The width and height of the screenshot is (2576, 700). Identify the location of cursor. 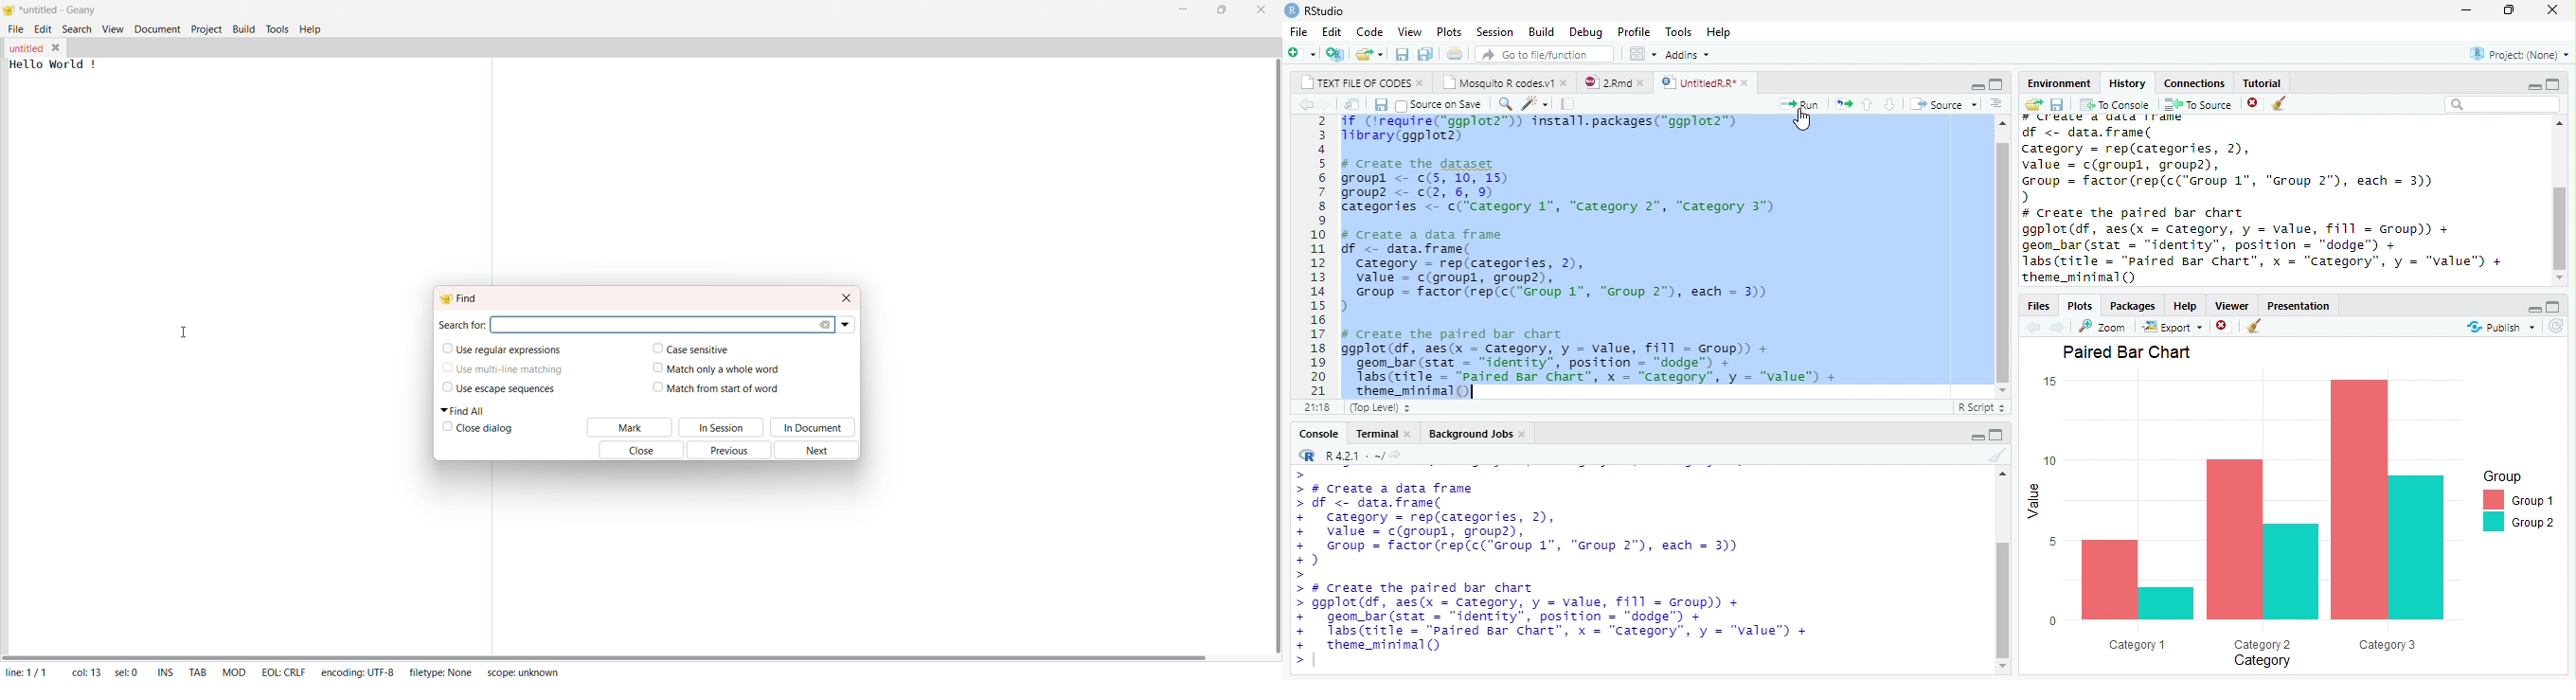
(1803, 119).